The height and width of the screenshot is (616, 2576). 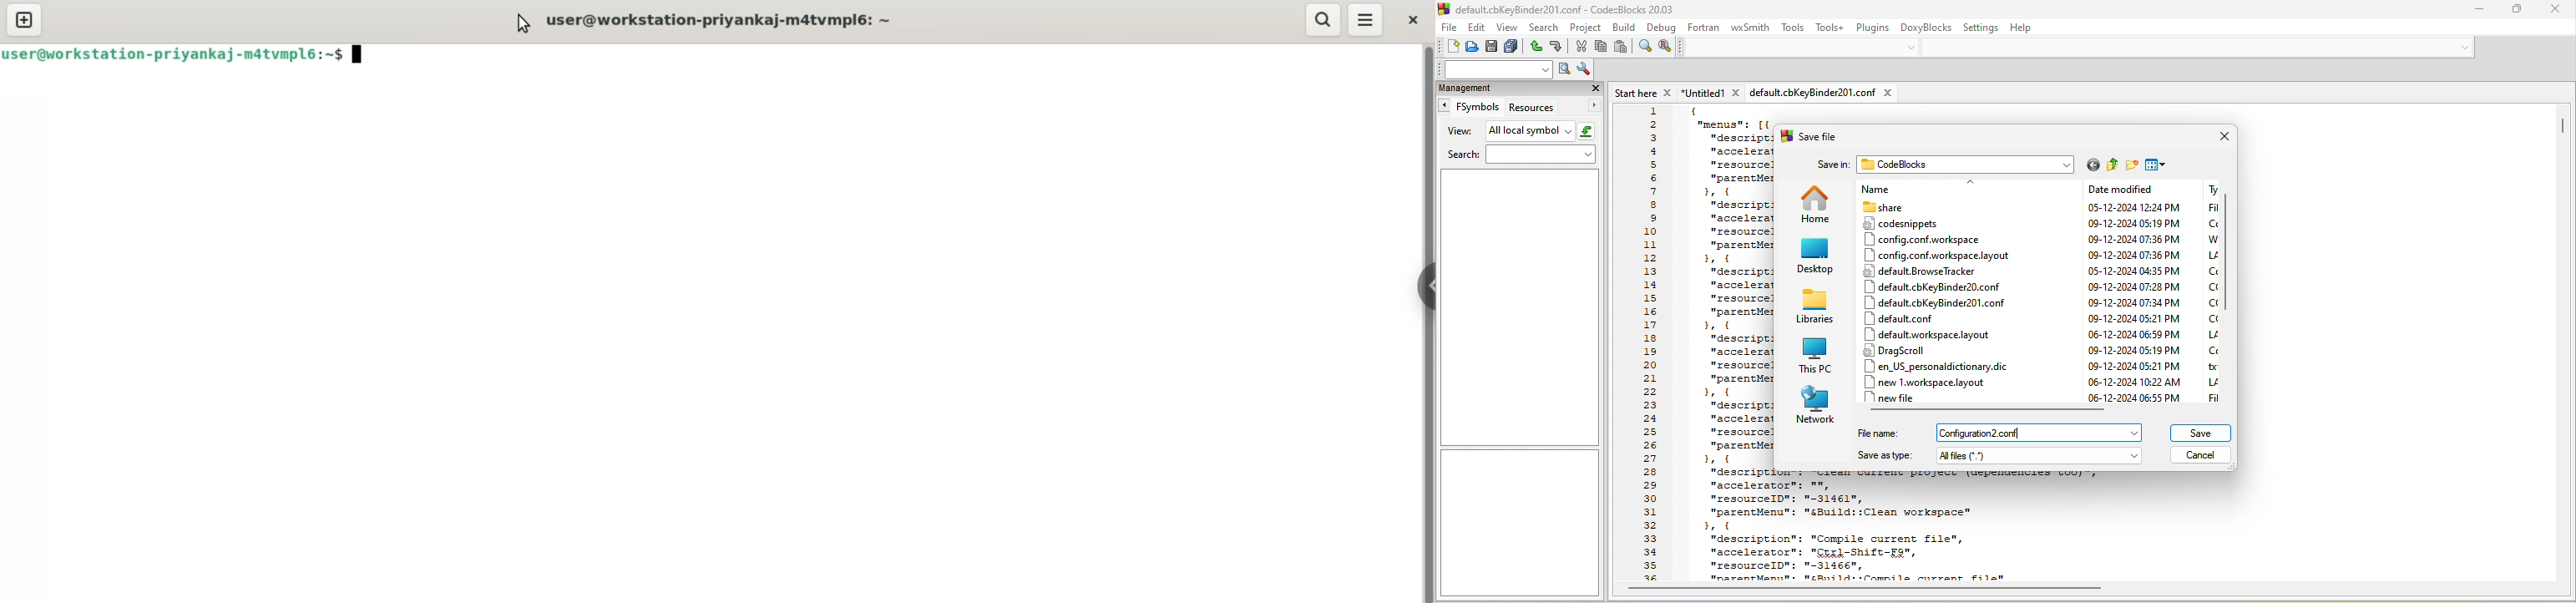 I want to click on file, so click(x=1450, y=28).